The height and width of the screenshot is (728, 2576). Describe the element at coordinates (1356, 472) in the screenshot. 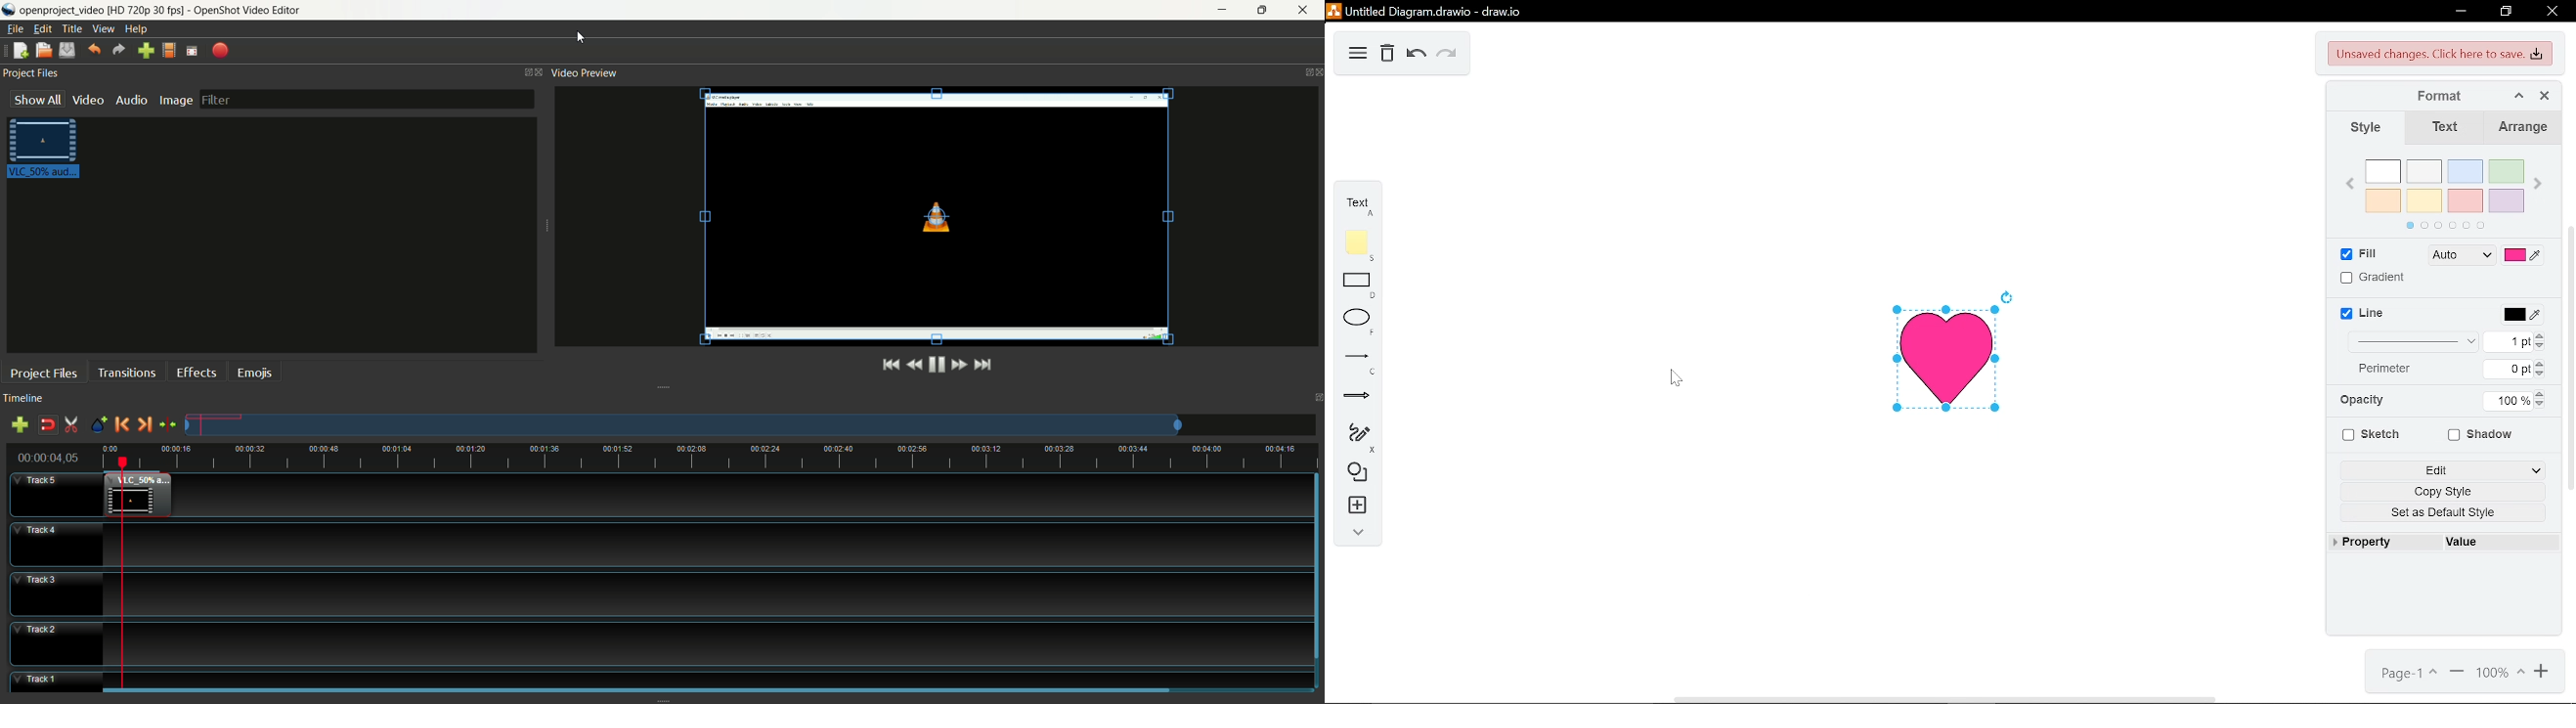

I see `shapes` at that location.